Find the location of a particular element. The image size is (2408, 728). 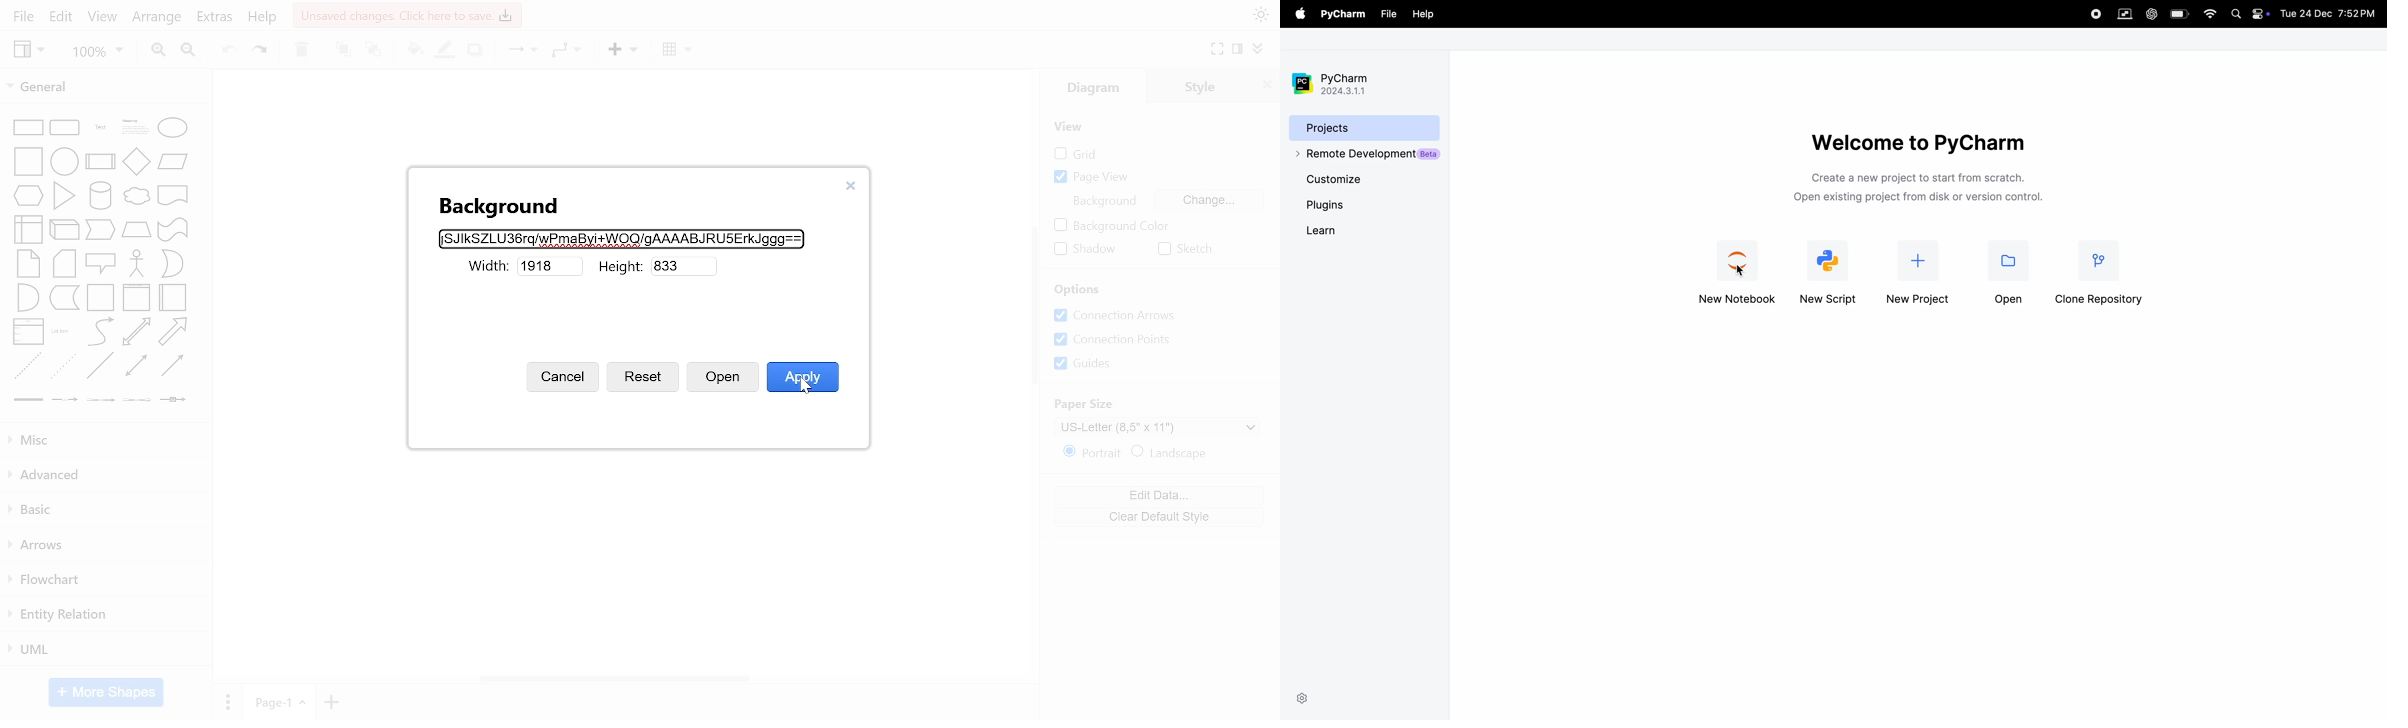

entity relation is located at coordinates (102, 616).